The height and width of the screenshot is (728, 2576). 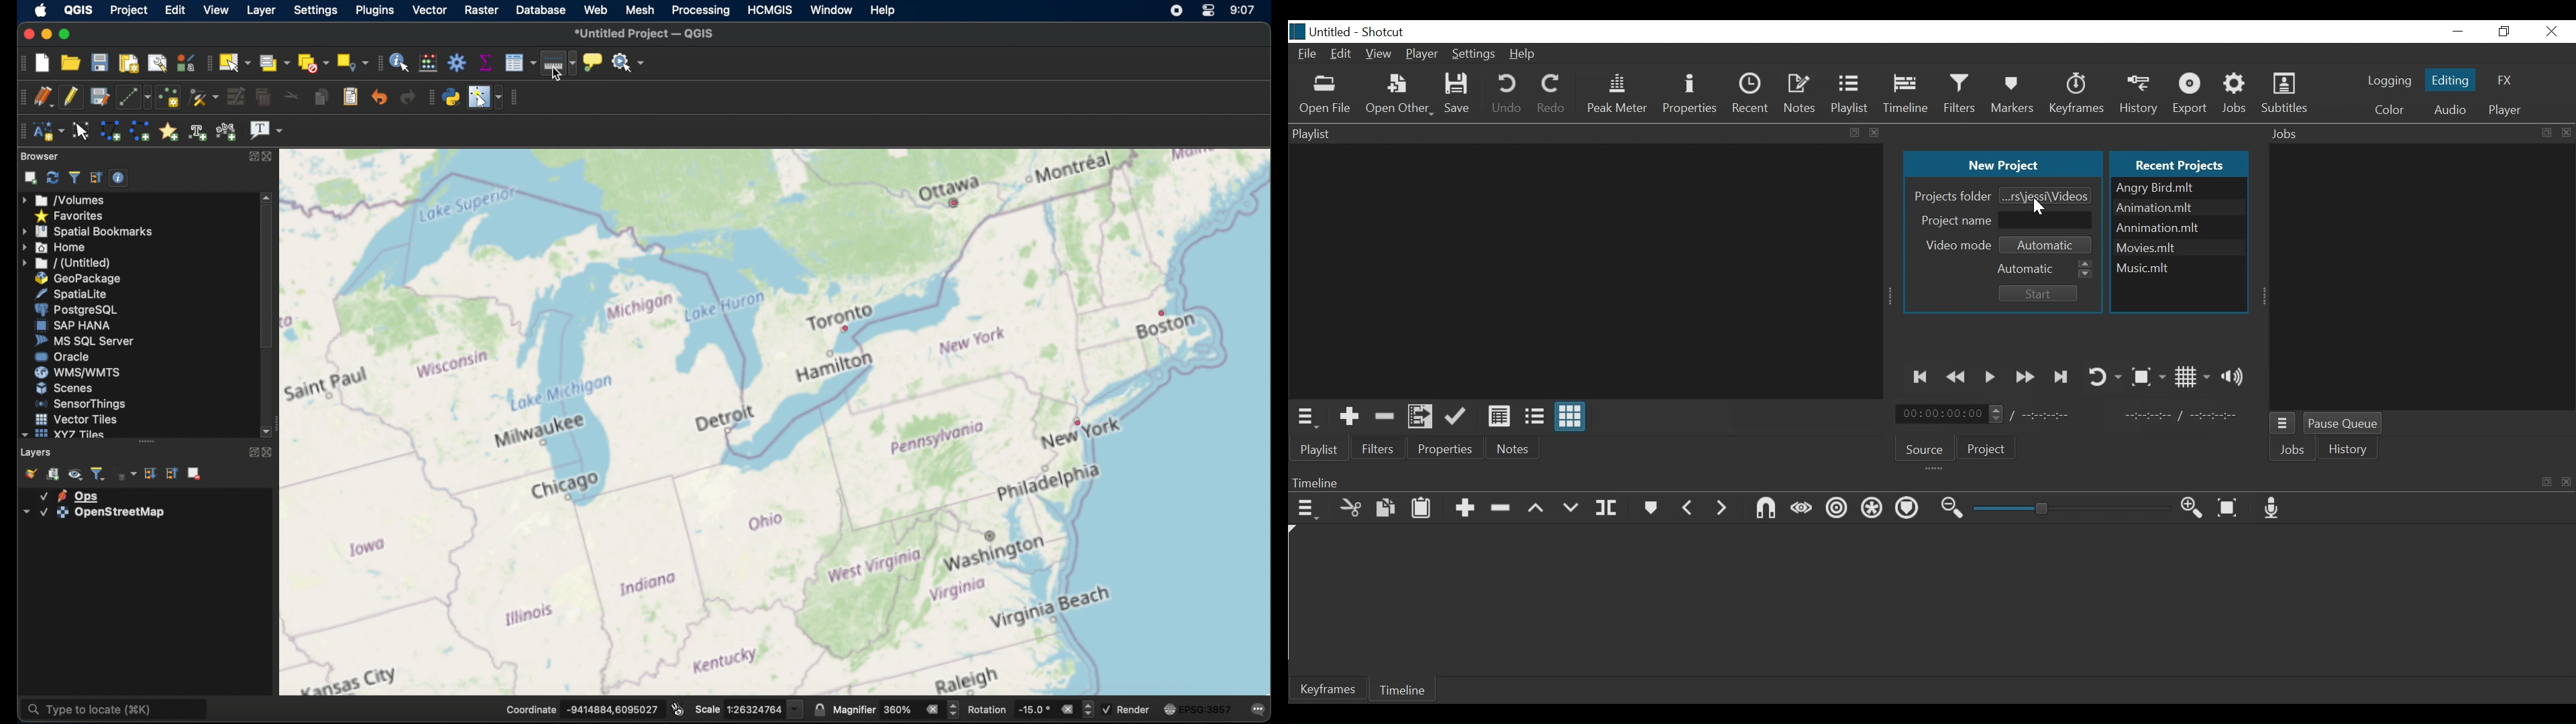 I want to click on File name, so click(x=2180, y=228).